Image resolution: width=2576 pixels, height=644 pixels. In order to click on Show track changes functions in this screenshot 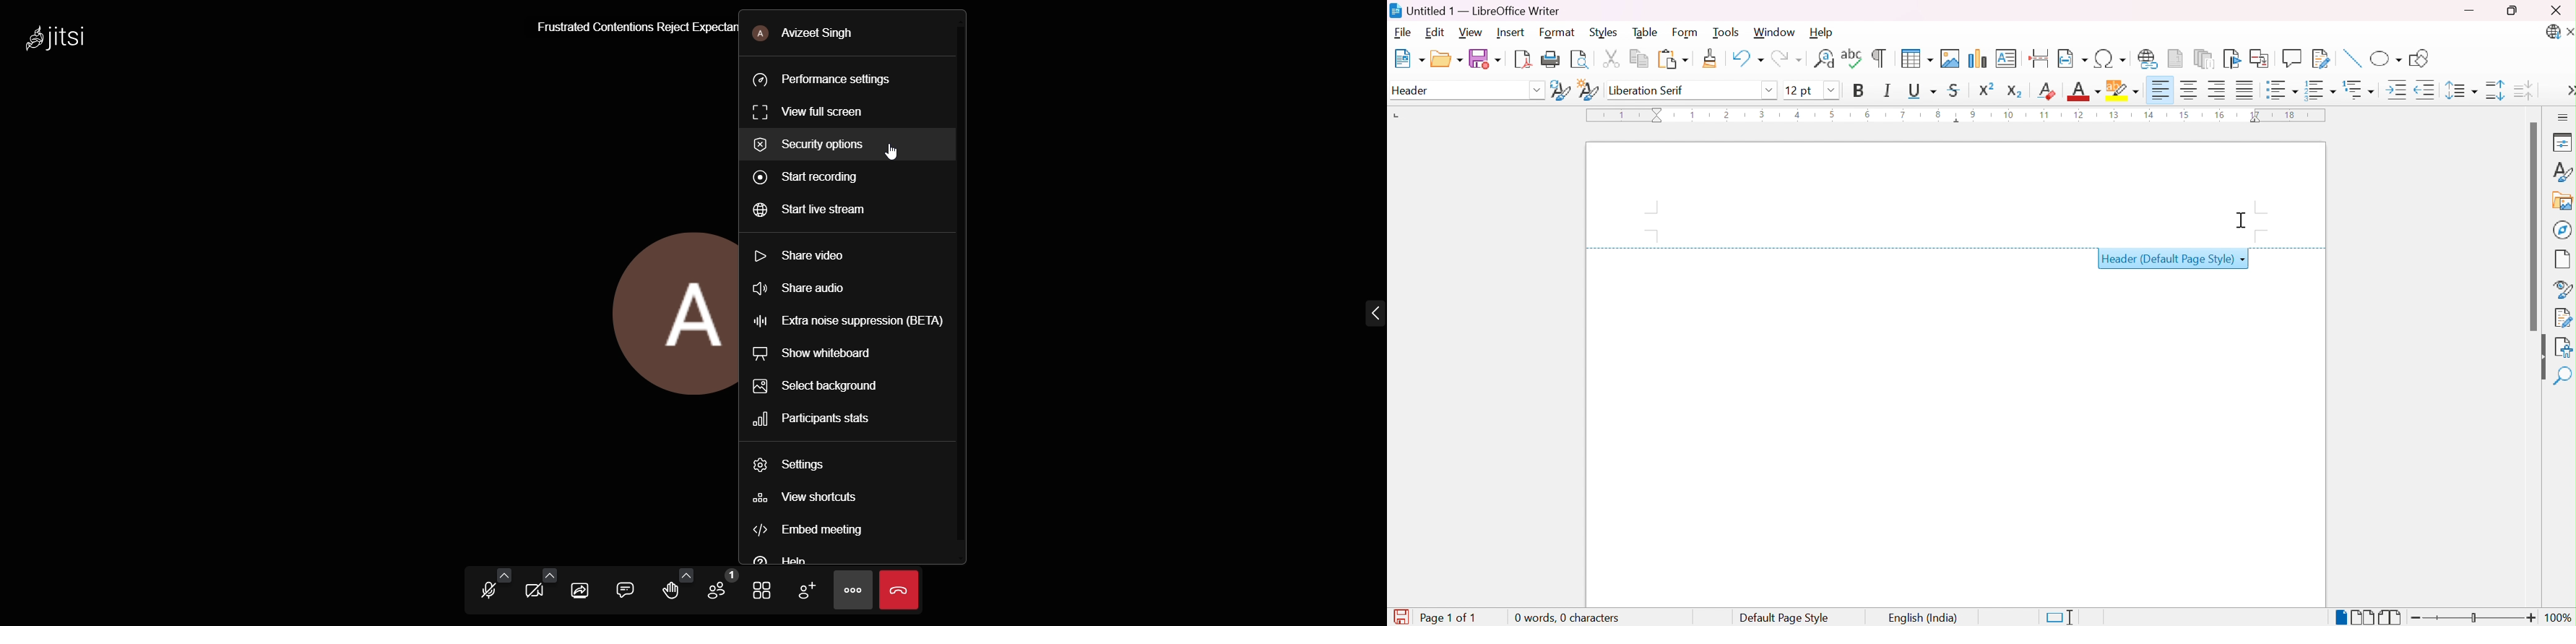, I will do `click(2320, 58)`.